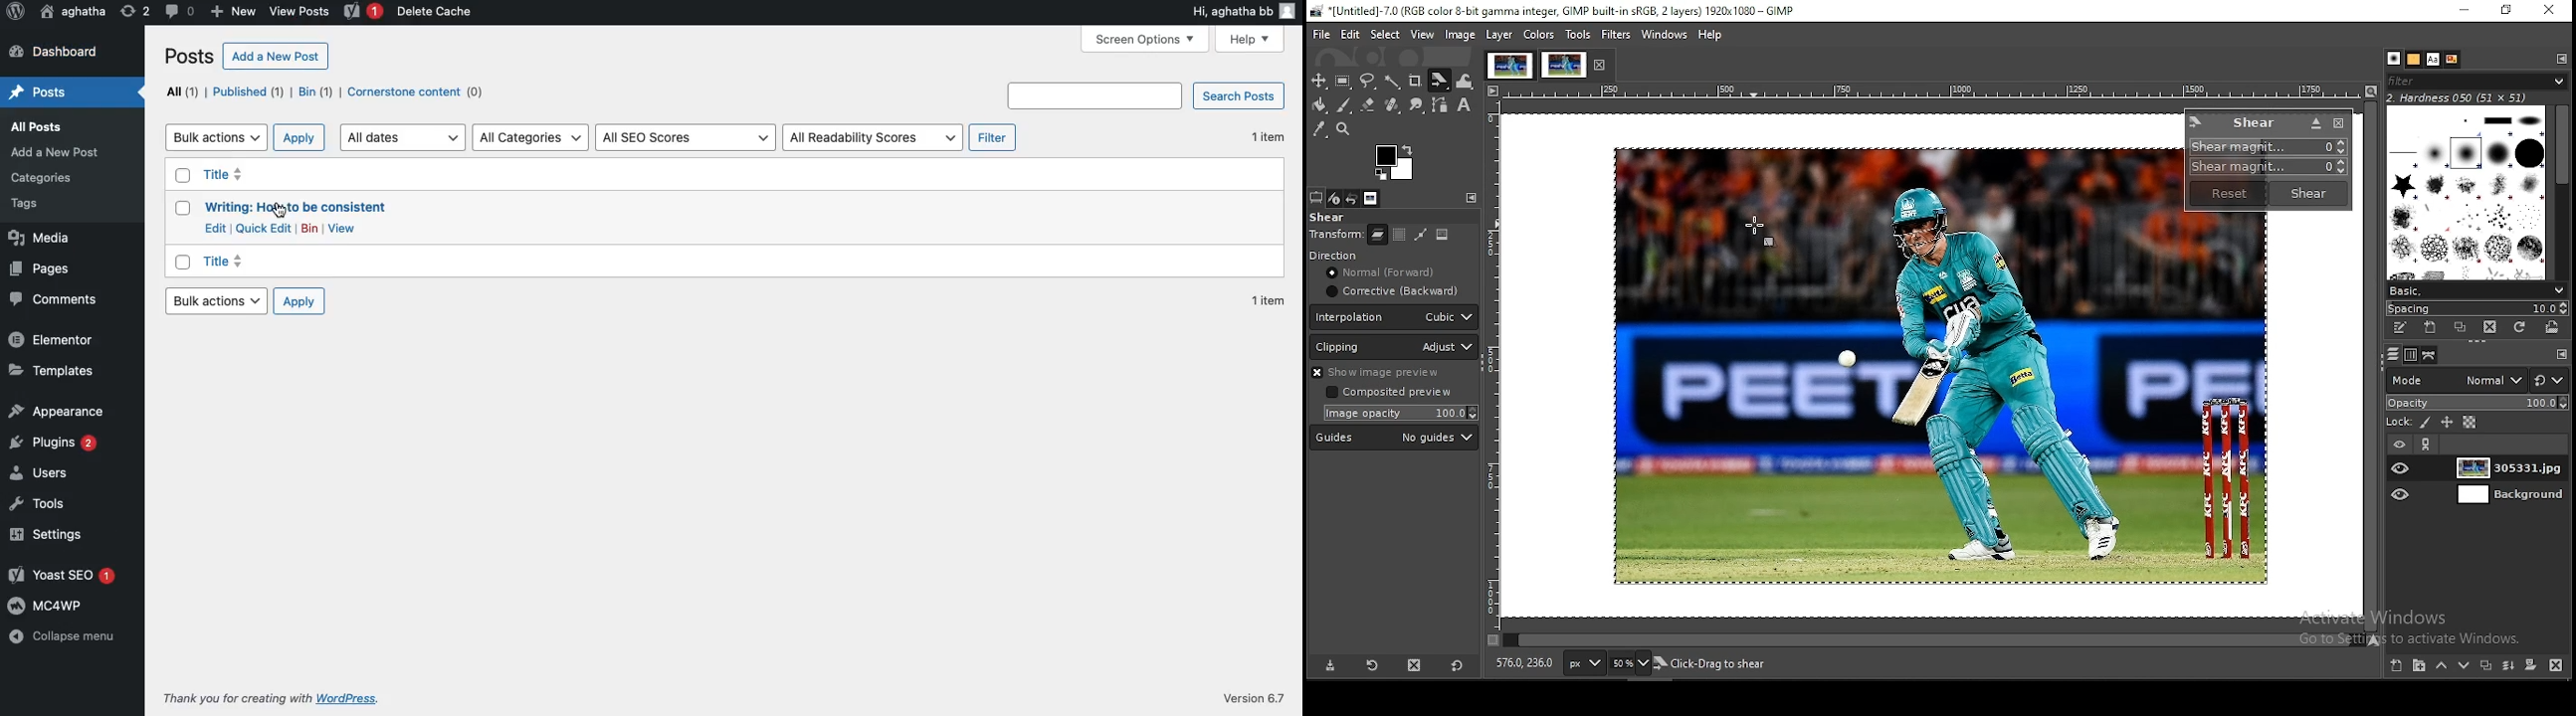 This screenshot has height=728, width=2576. Describe the element at coordinates (272, 699) in the screenshot. I see `Thank you for creating with WordPress.` at that location.